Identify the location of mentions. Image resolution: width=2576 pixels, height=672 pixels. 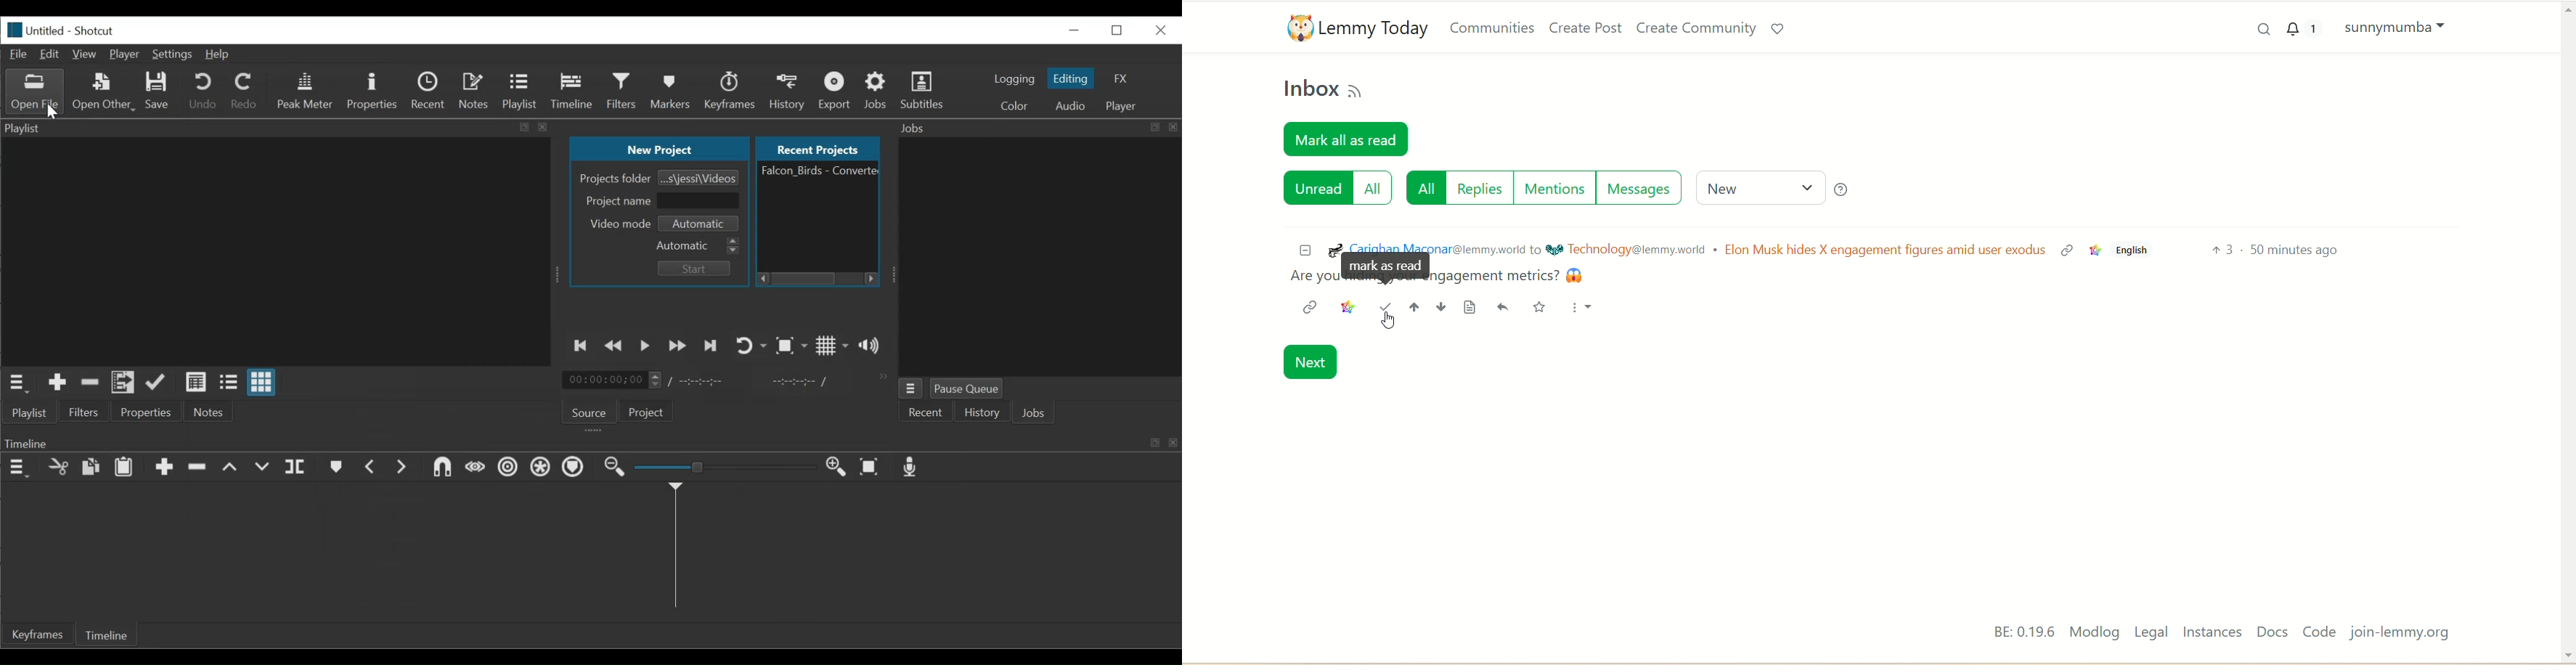
(1554, 186).